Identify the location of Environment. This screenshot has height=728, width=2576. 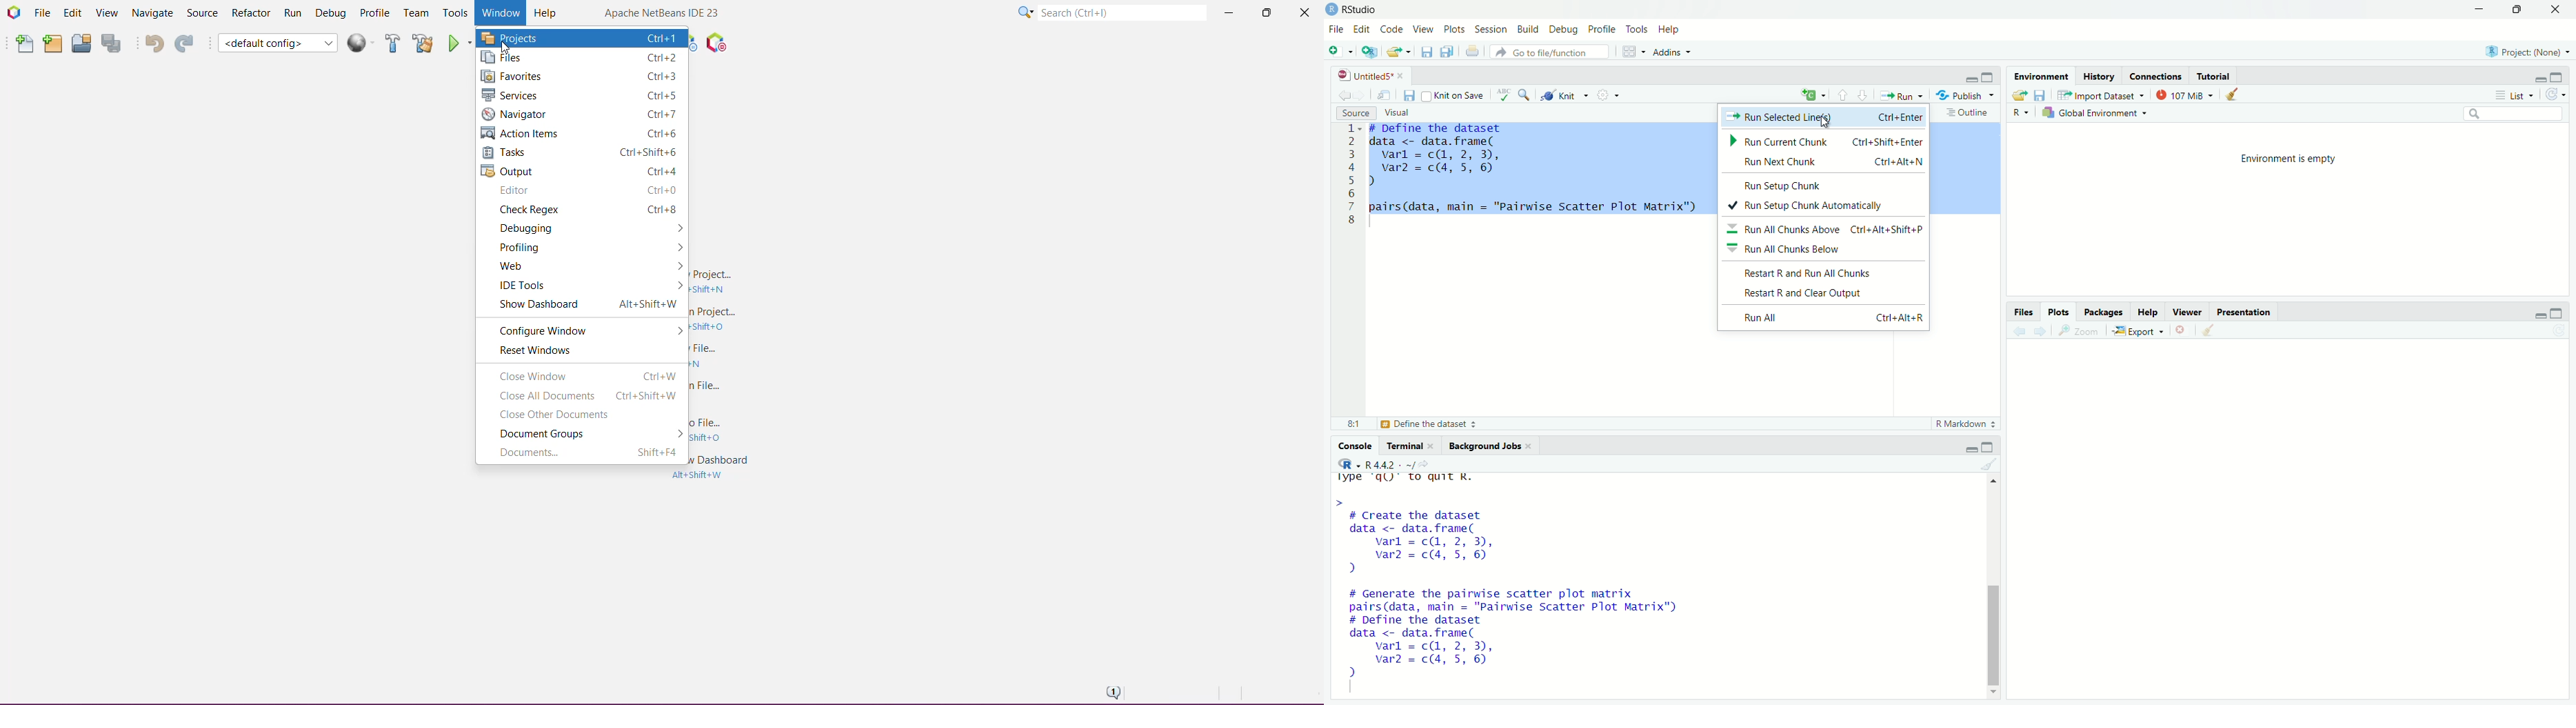
(2040, 74).